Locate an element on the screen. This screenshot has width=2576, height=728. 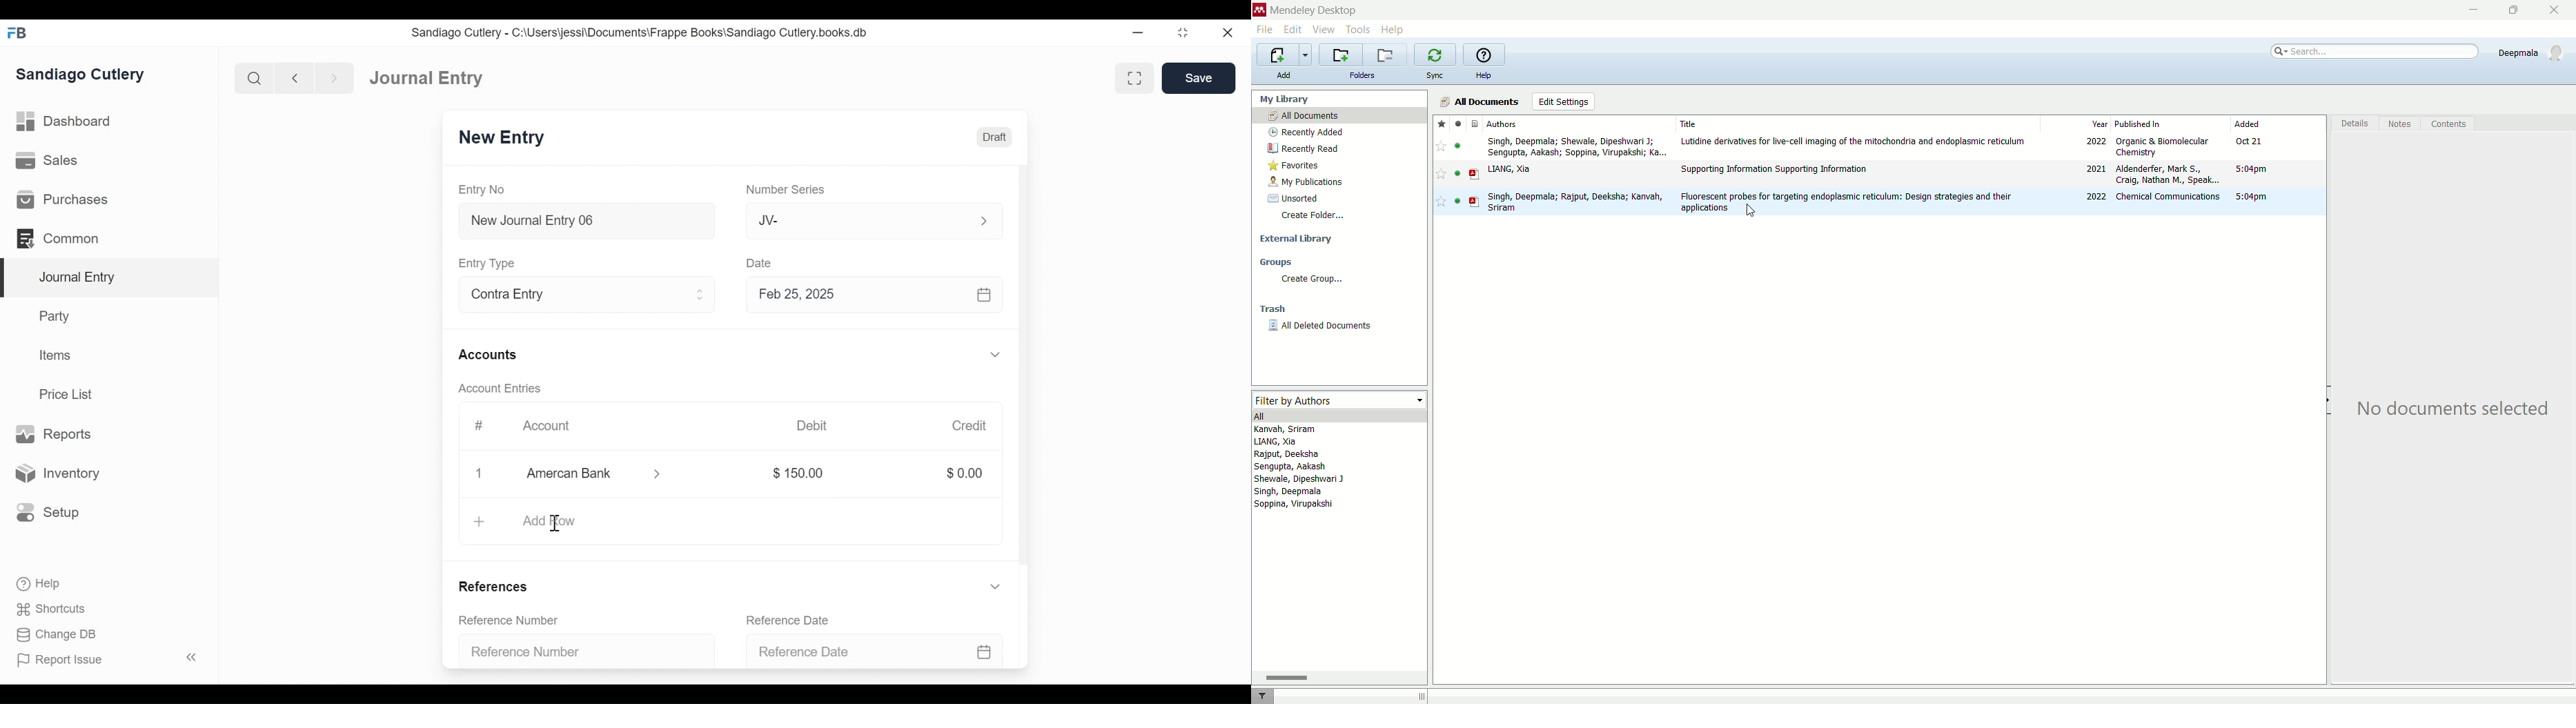
$ 150.00 is located at coordinates (800, 473).